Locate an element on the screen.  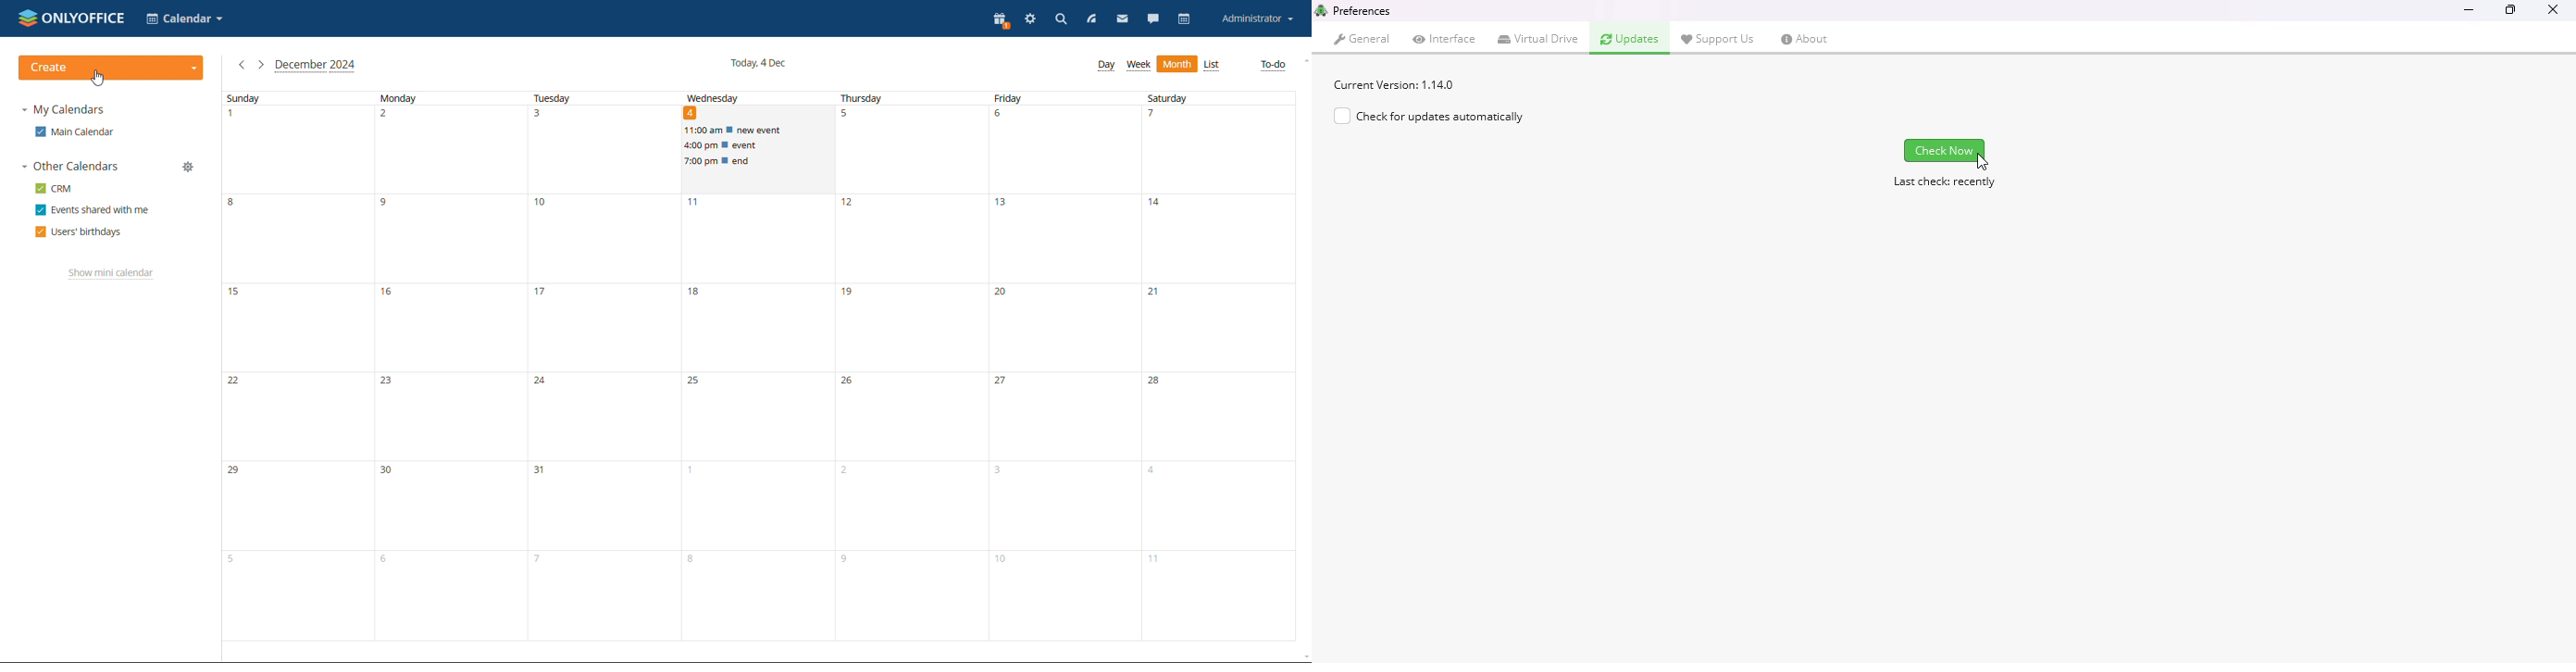
wednesday is located at coordinates (760, 410).